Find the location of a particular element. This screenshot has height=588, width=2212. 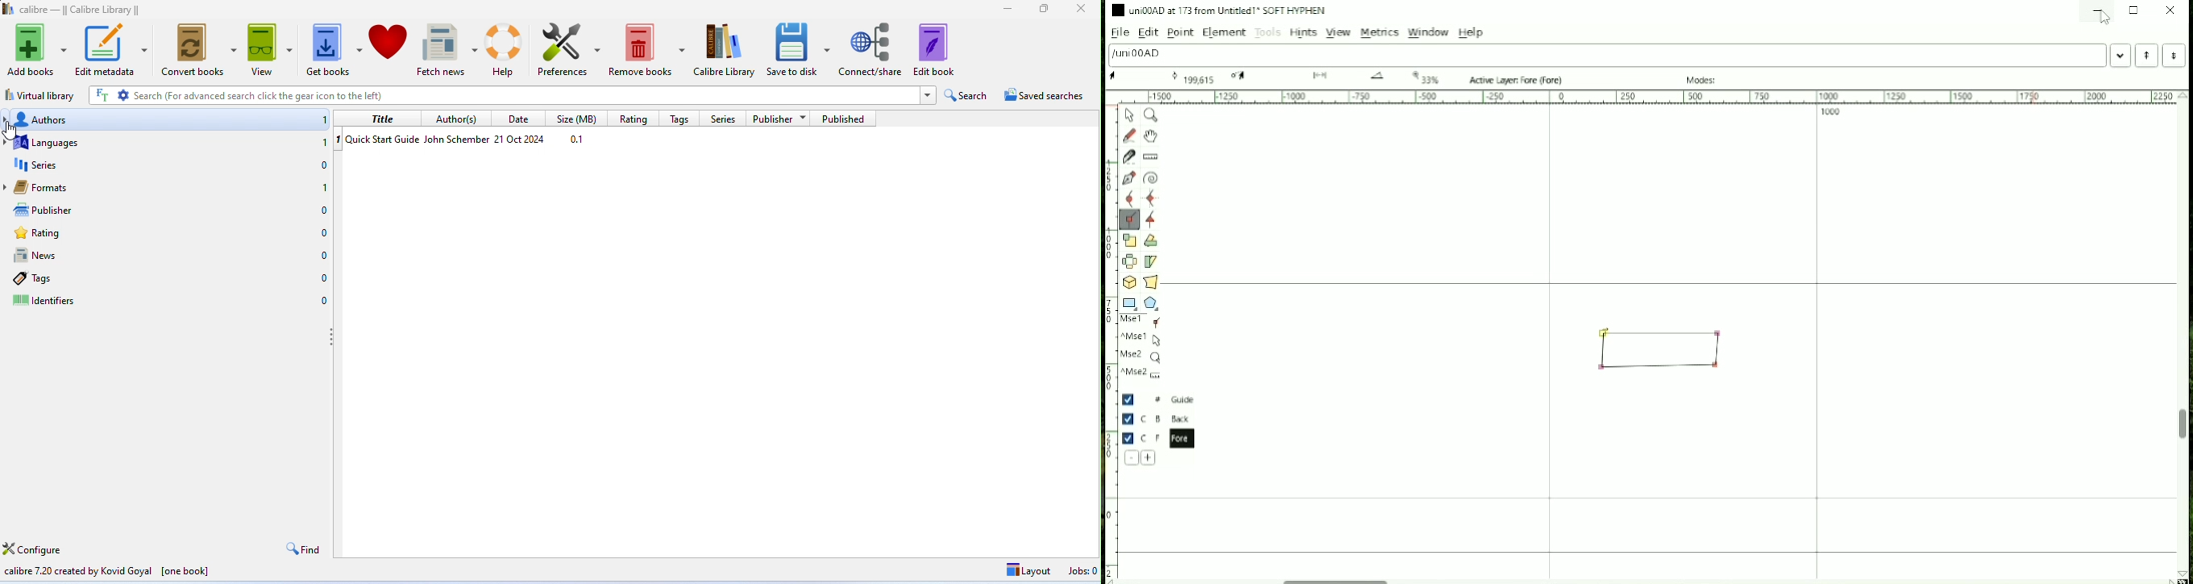

Mse2 is located at coordinates (1142, 357).